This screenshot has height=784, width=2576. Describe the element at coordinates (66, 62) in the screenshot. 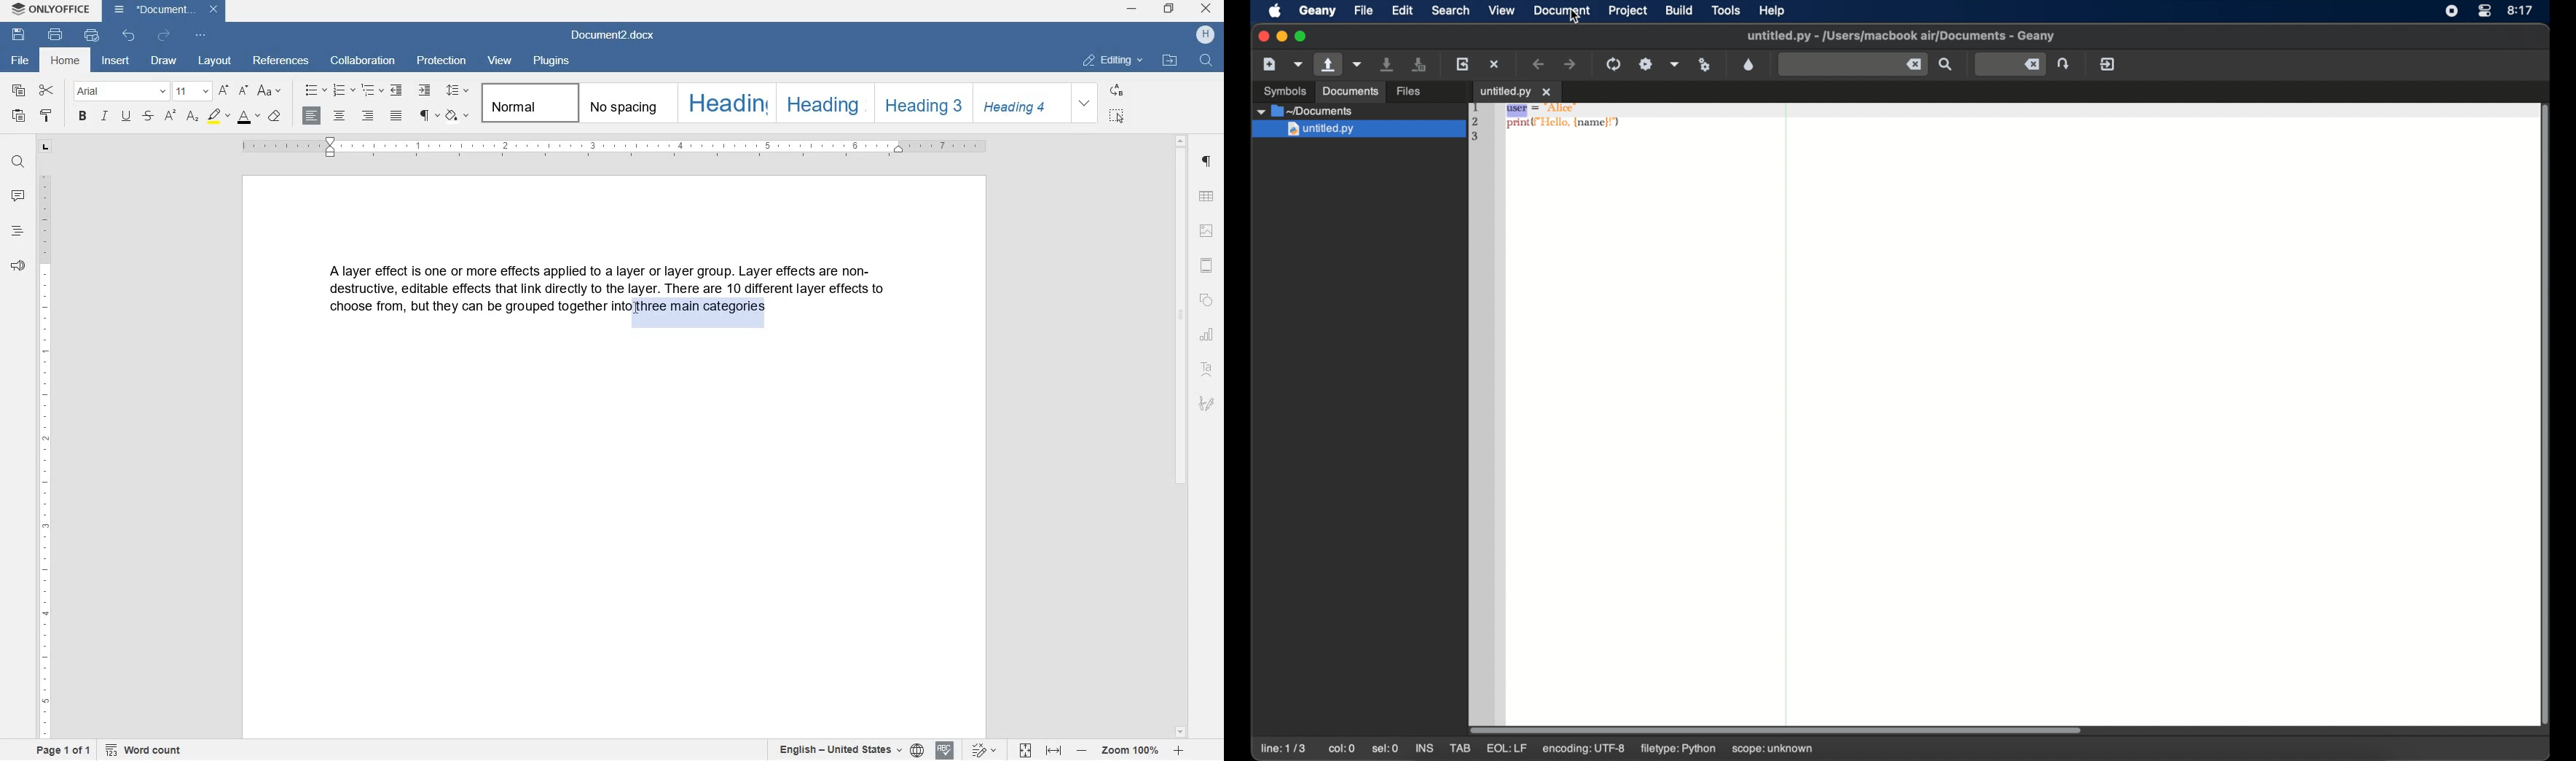

I see `home` at that location.